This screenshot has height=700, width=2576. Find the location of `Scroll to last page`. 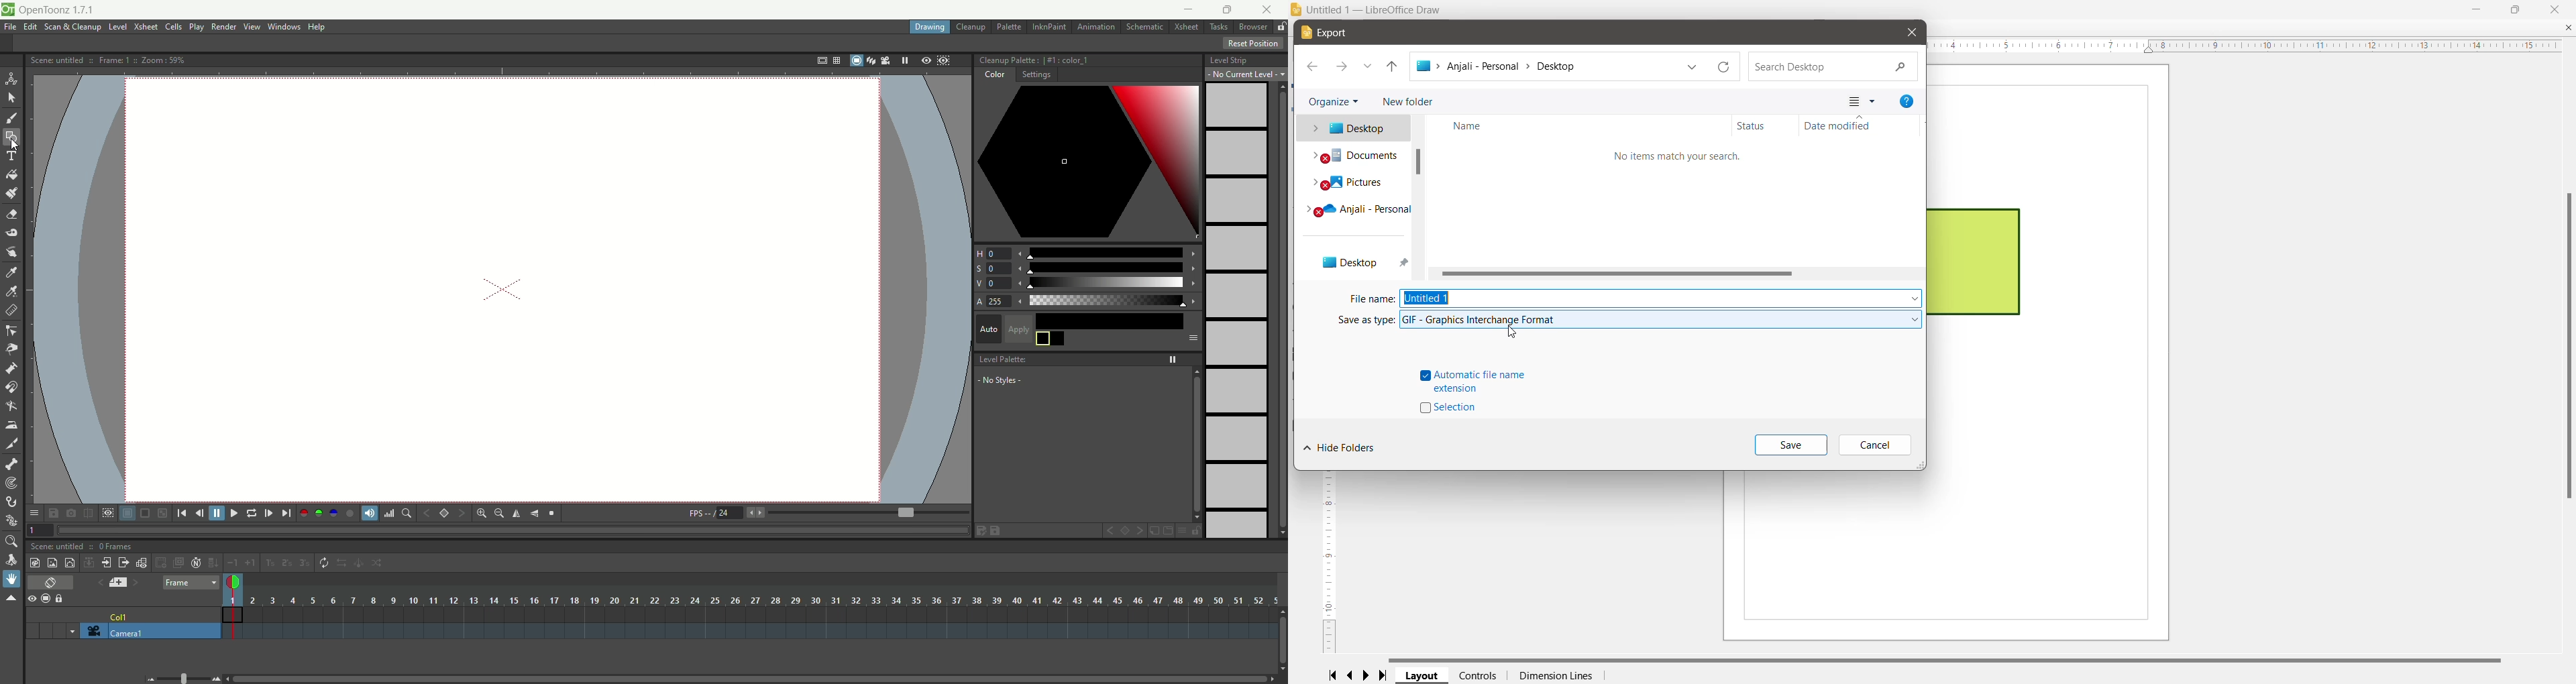

Scroll to last page is located at coordinates (1387, 676).